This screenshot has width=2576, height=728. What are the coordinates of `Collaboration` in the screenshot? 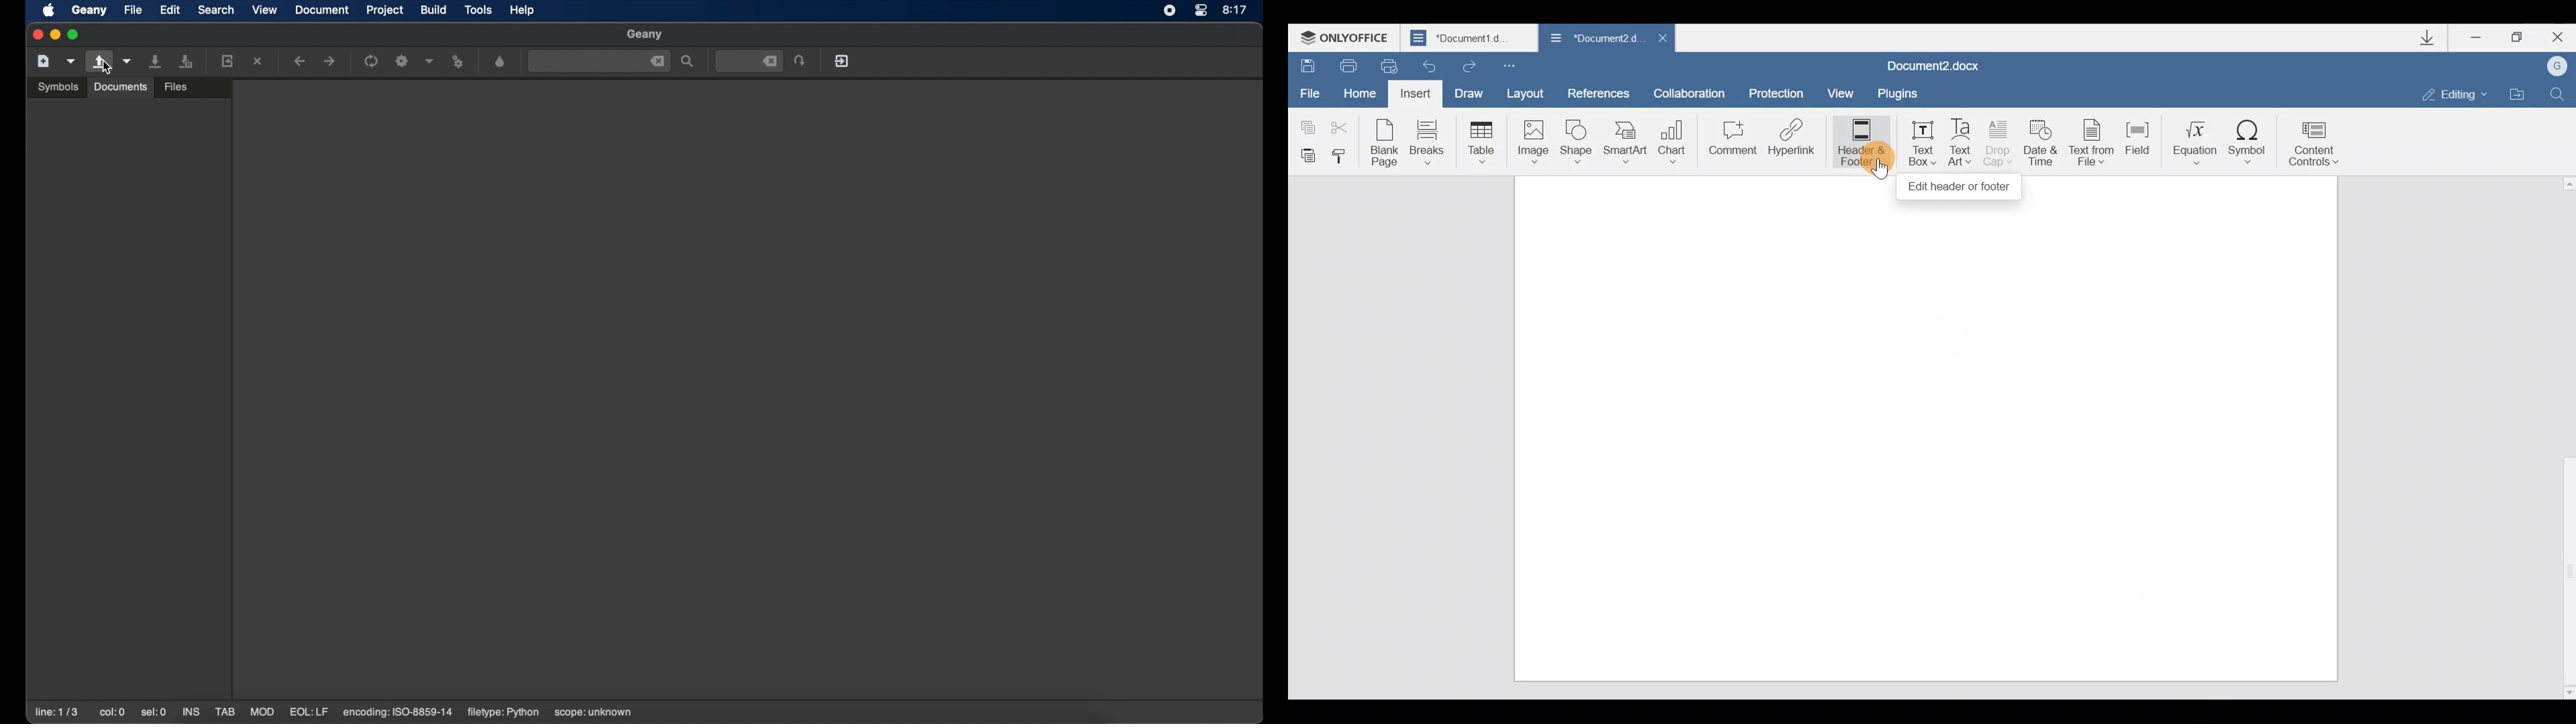 It's located at (1694, 92).